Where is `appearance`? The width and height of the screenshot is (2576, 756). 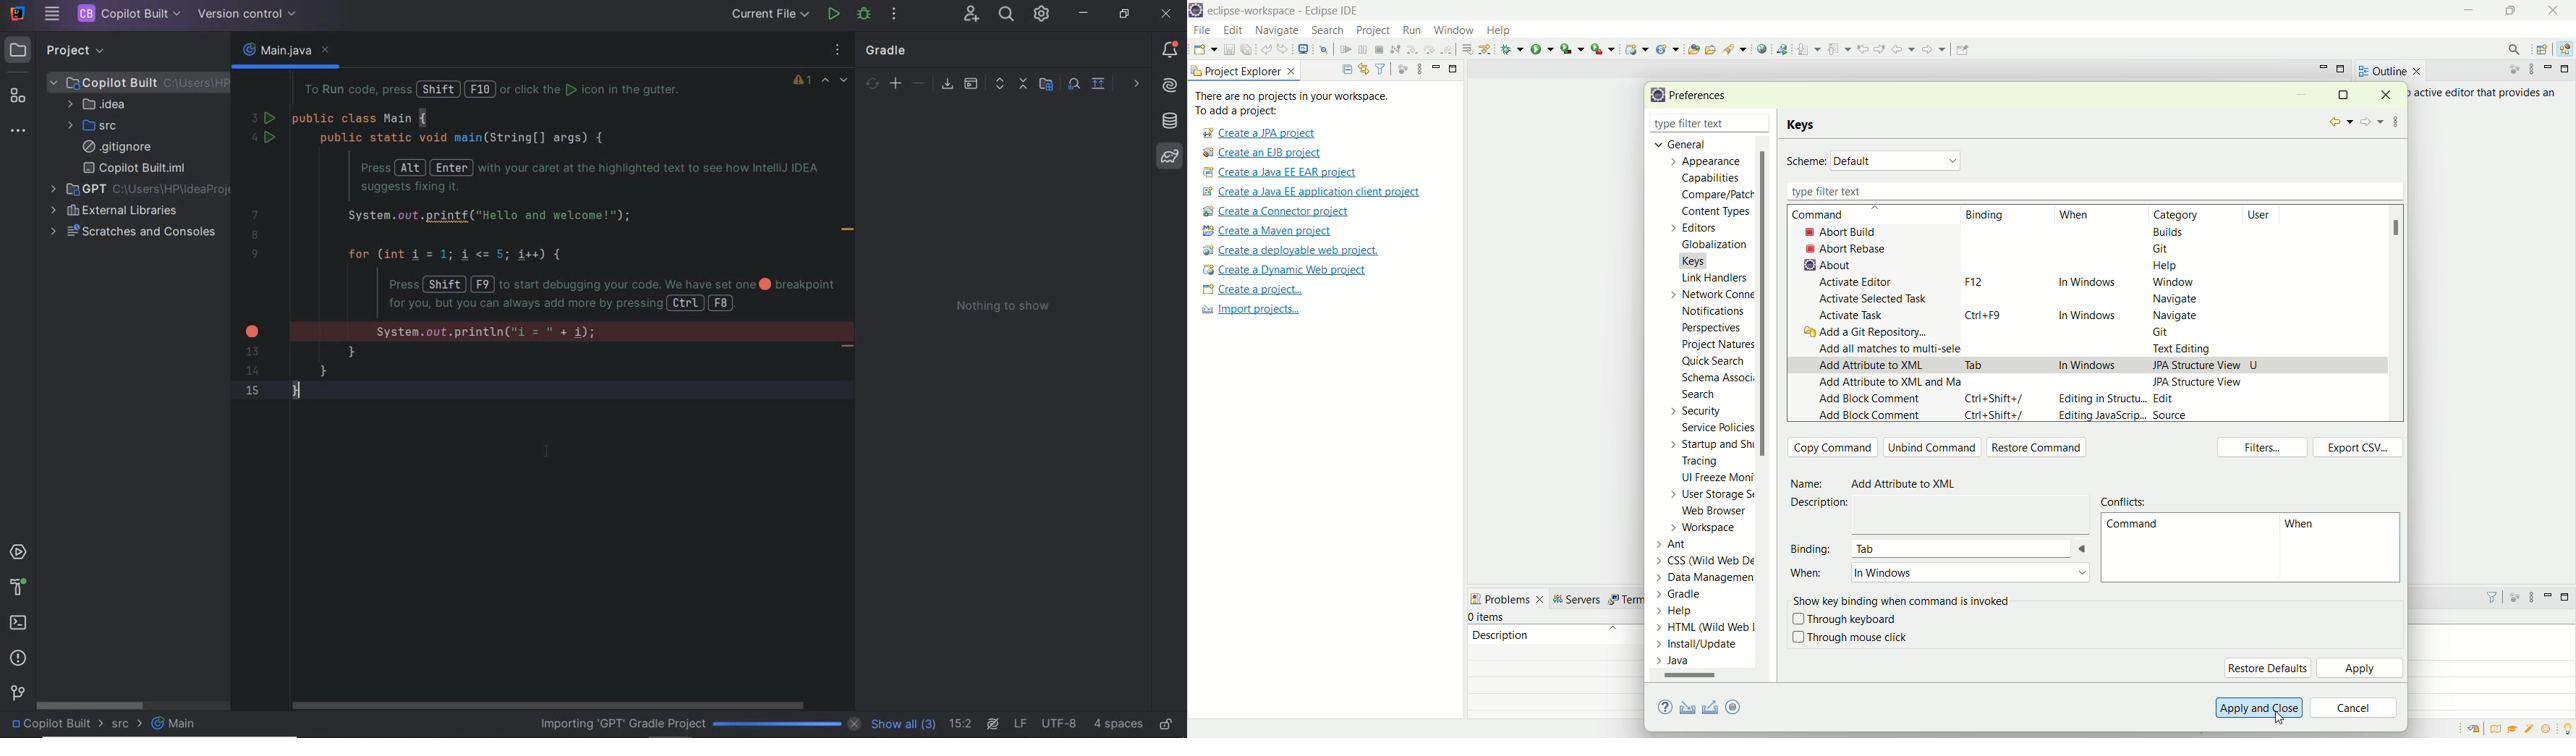 appearance is located at coordinates (1709, 163).